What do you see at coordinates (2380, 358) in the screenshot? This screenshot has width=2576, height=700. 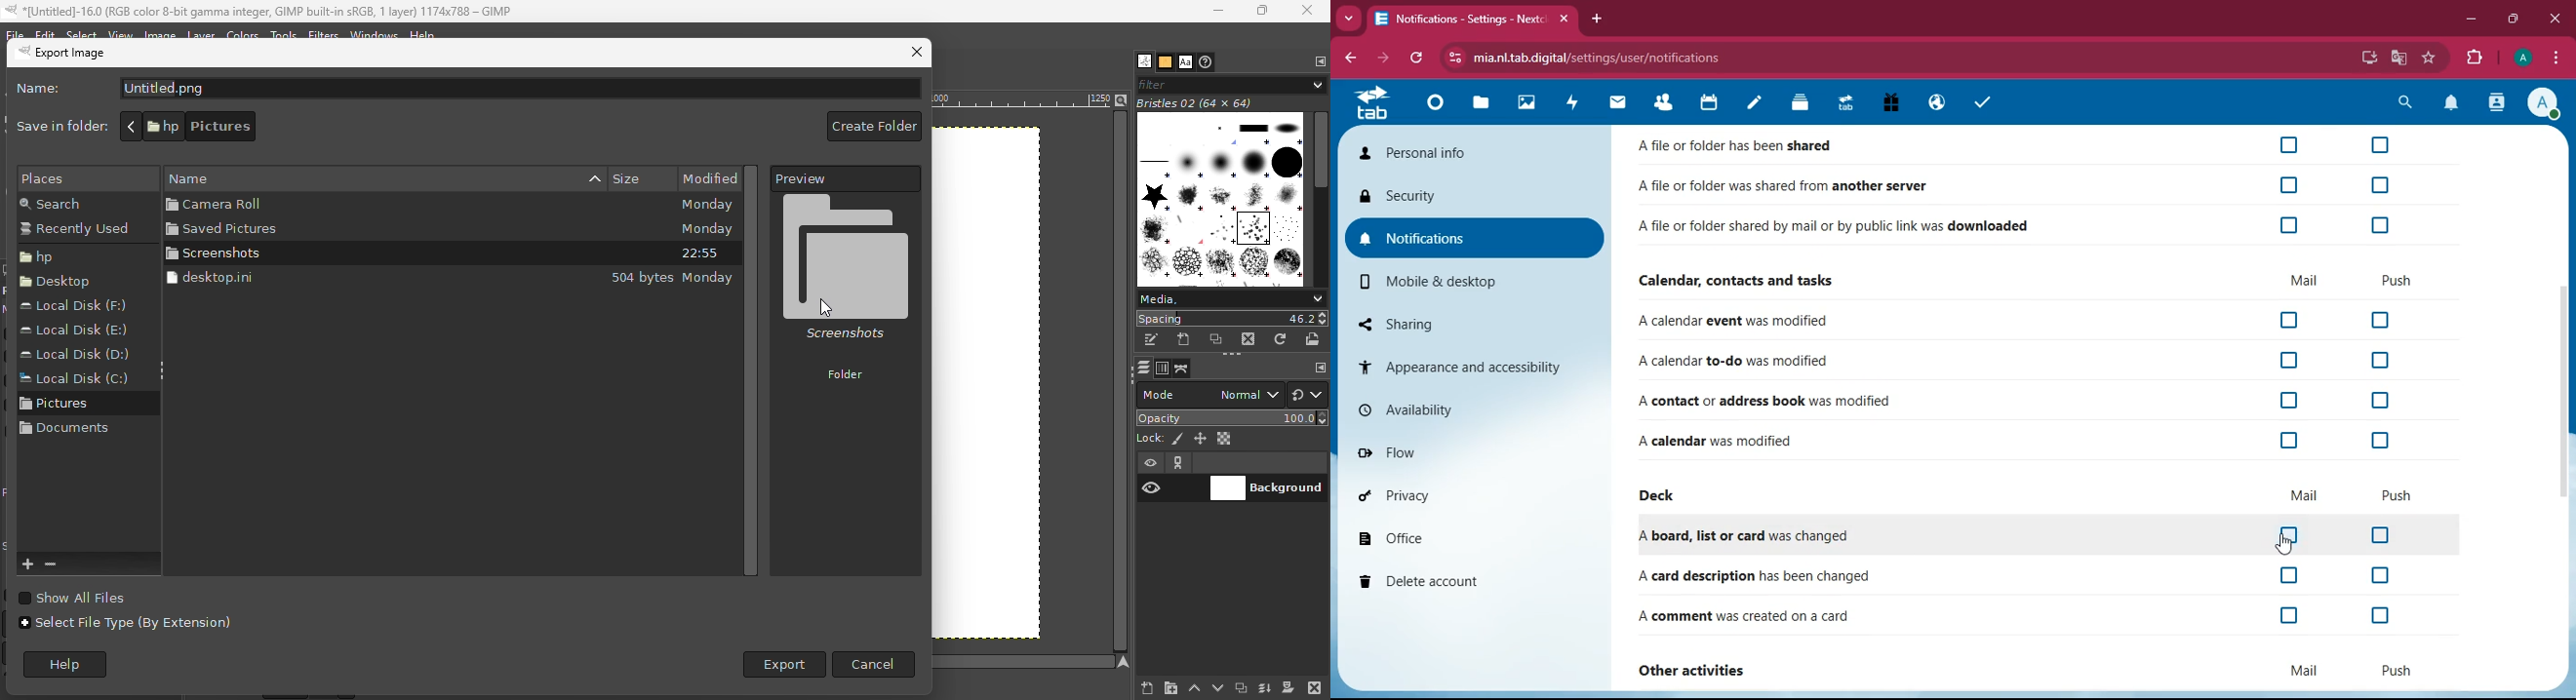 I see `off` at bounding box center [2380, 358].